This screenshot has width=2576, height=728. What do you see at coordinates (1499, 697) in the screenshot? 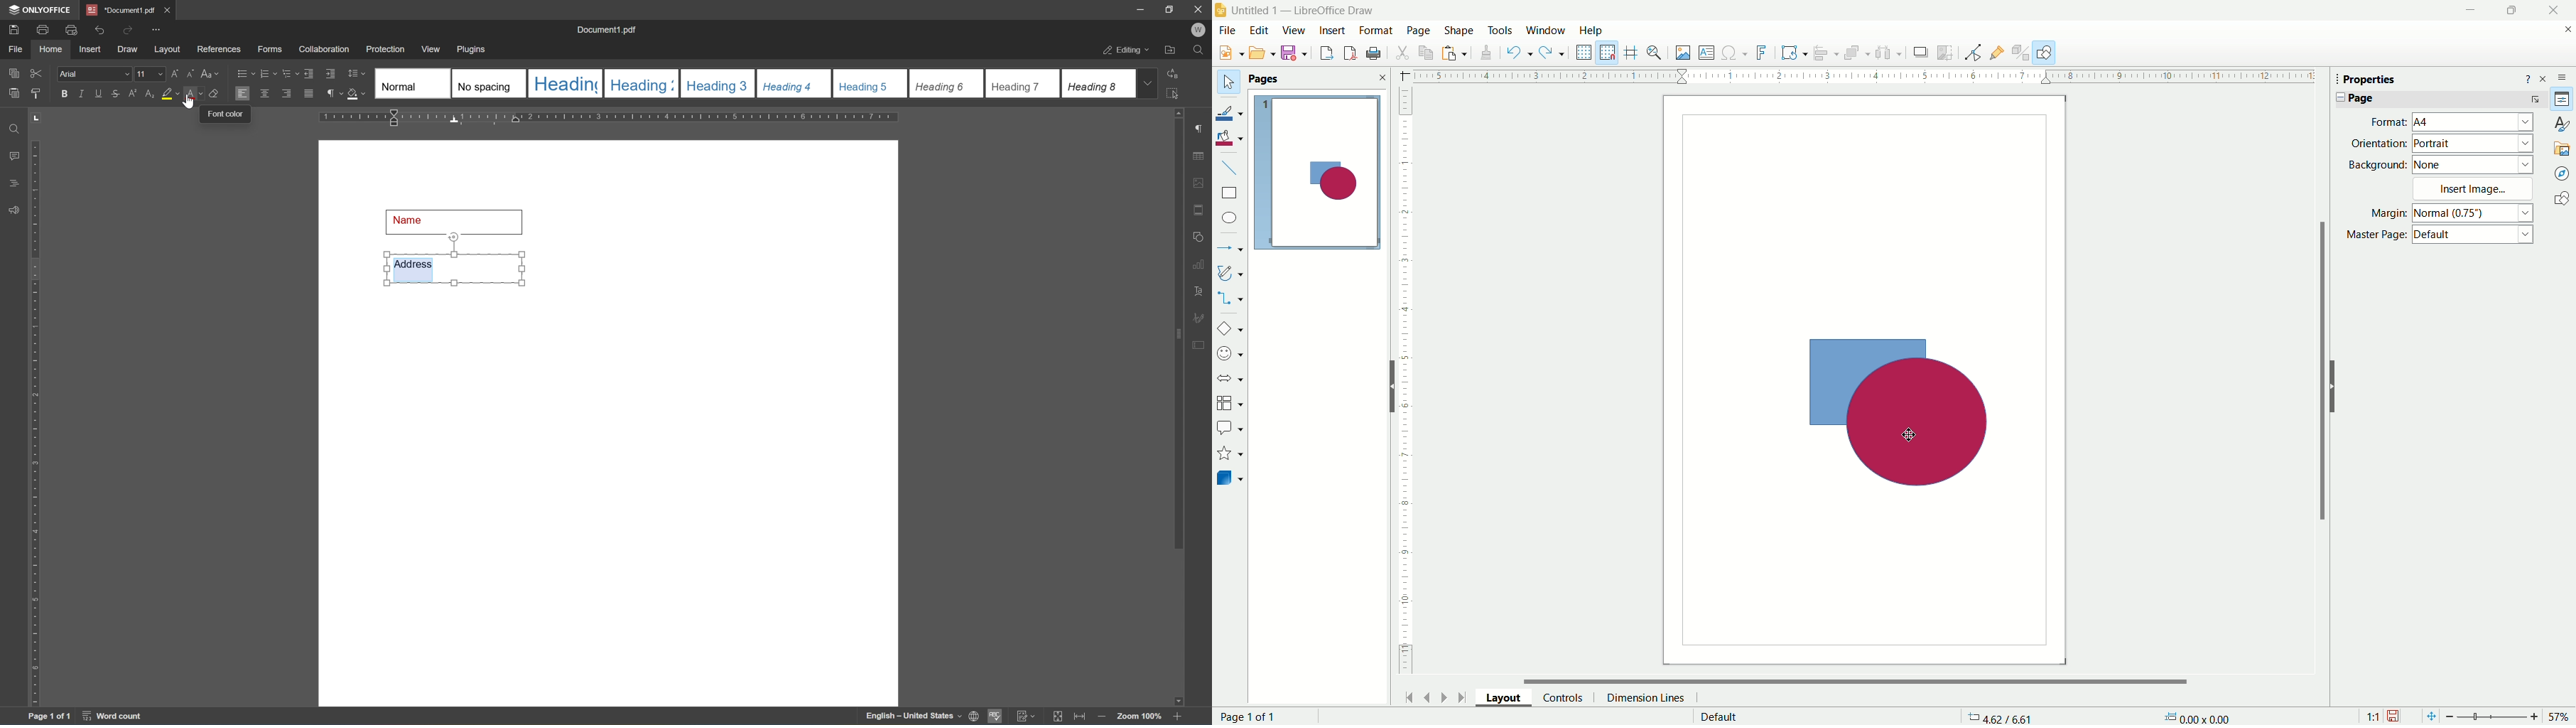
I see `layout` at bounding box center [1499, 697].